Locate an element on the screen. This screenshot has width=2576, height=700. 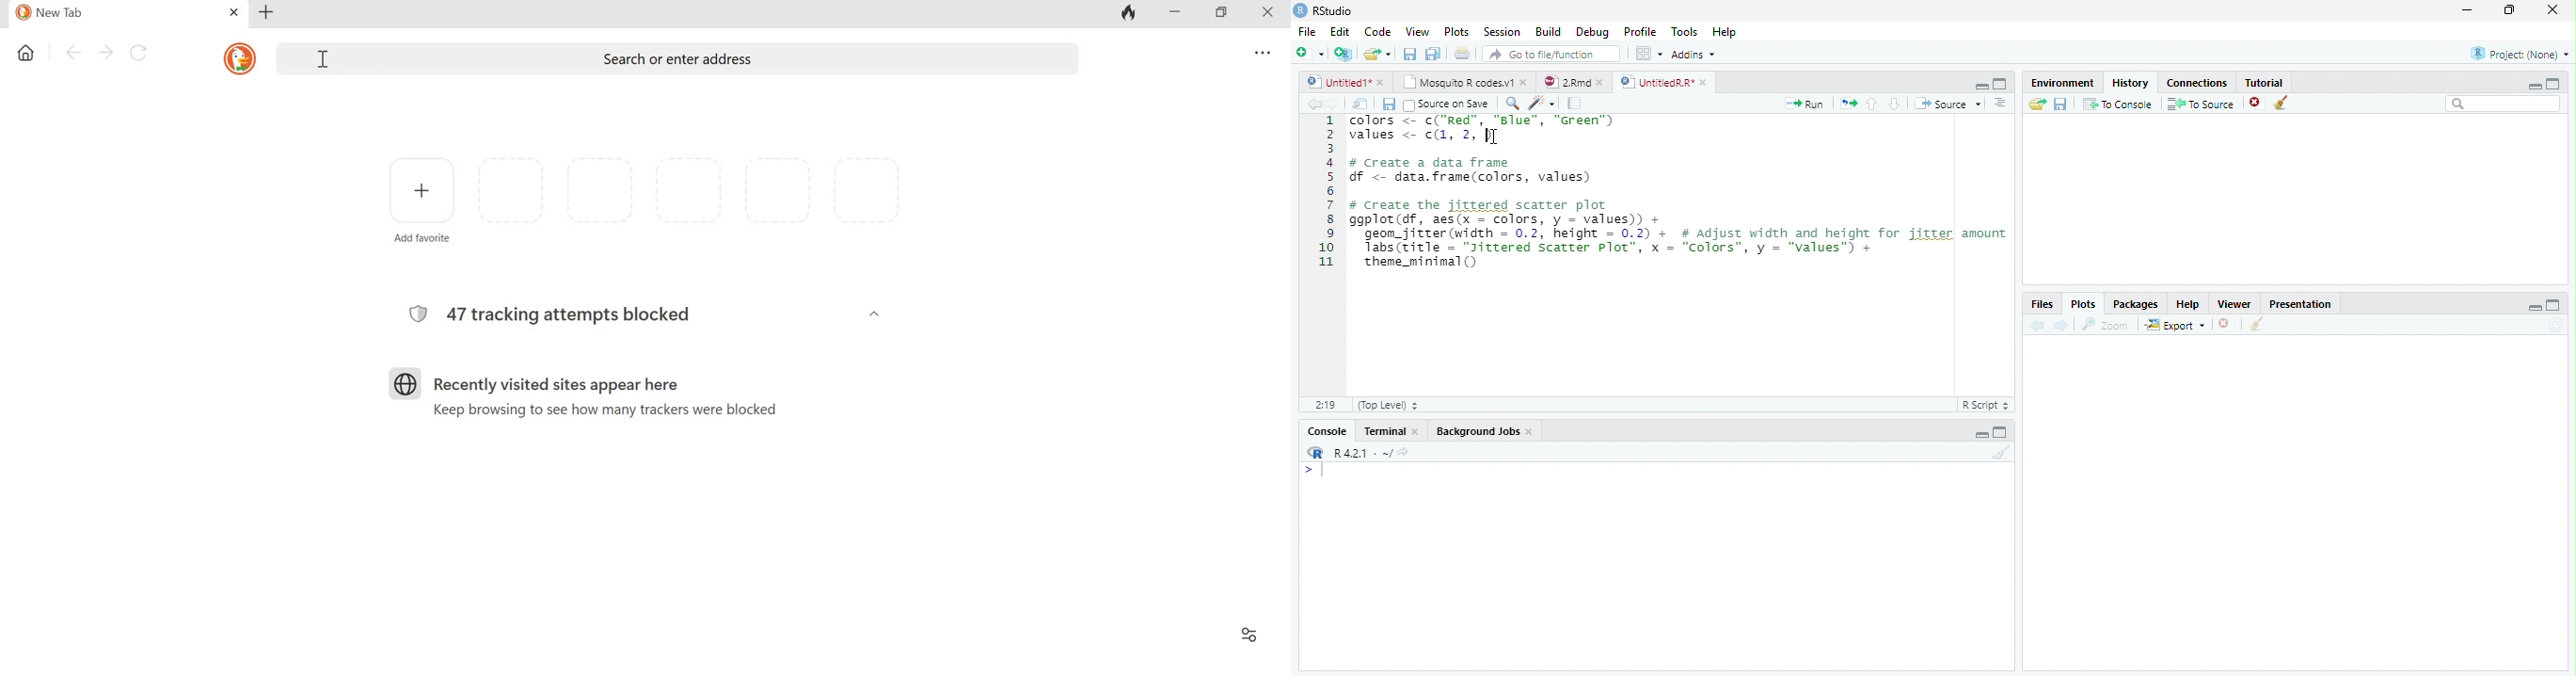
Help is located at coordinates (2188, 304).